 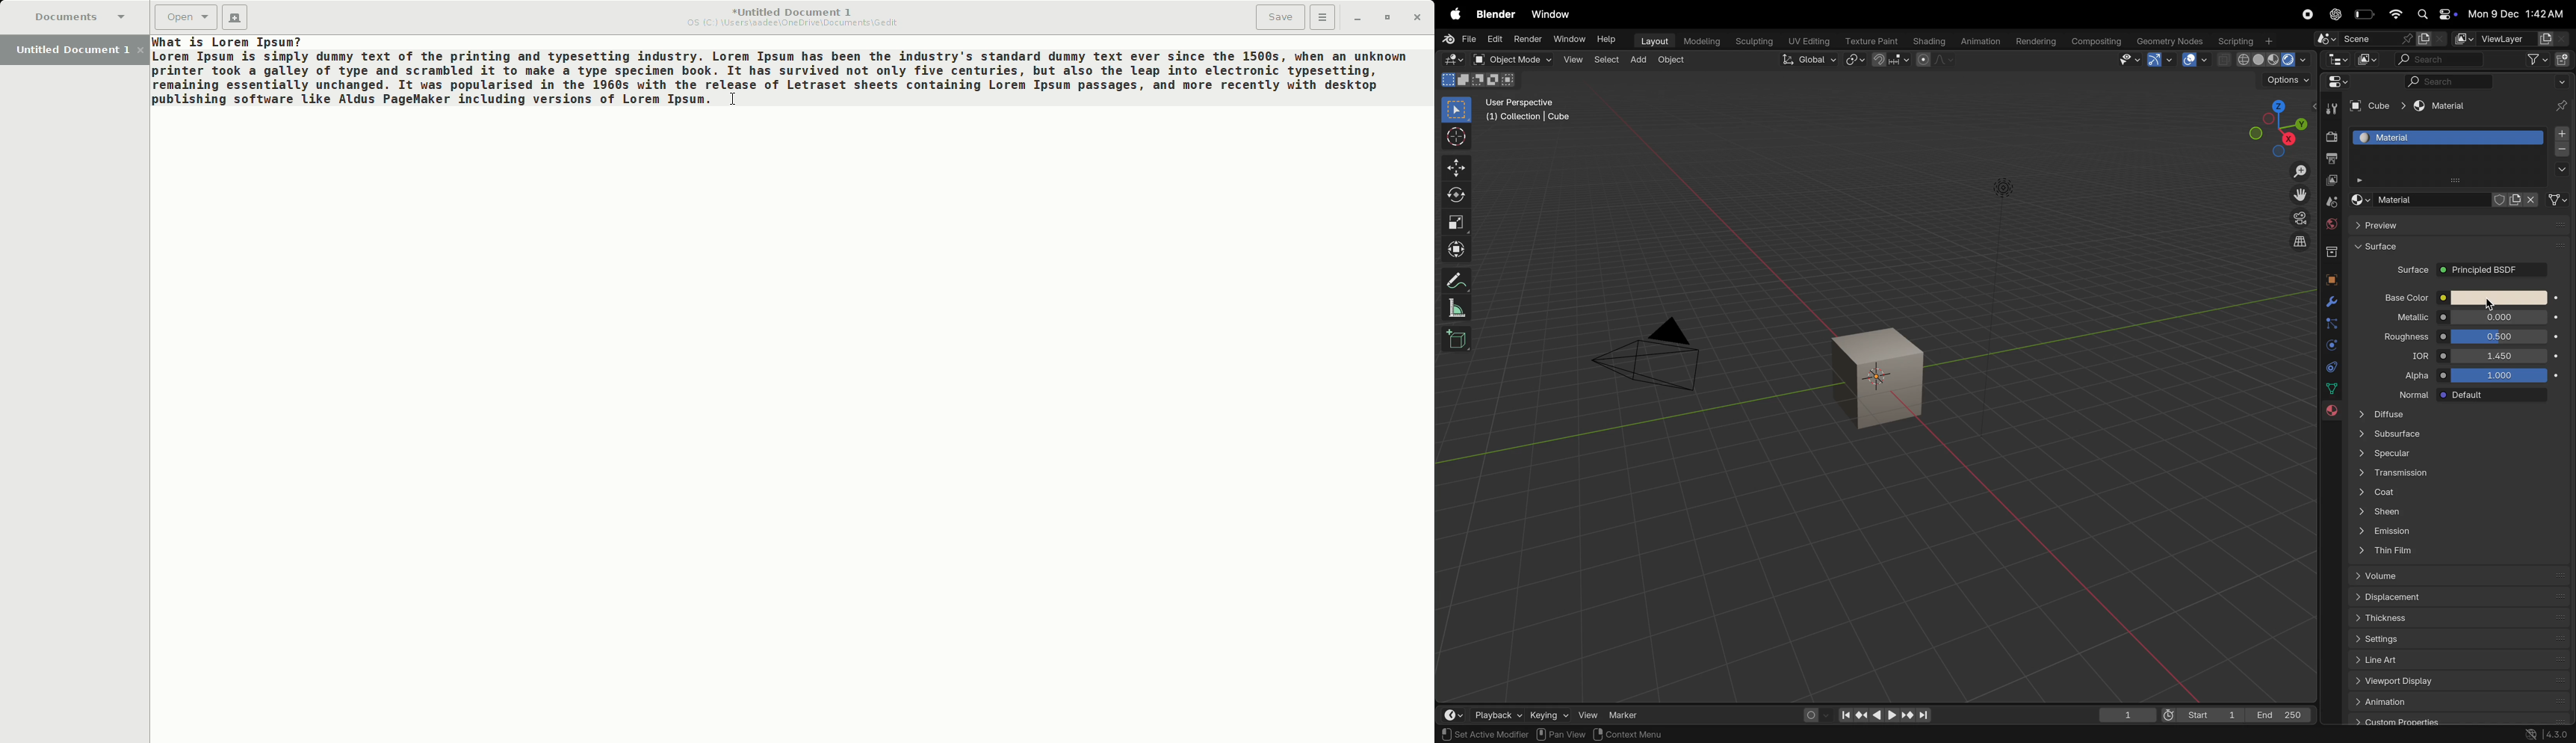 What do you see at coordinates (1510, 59) in the screenshot?
I see `object mode` at bounding box center [1510, 59].